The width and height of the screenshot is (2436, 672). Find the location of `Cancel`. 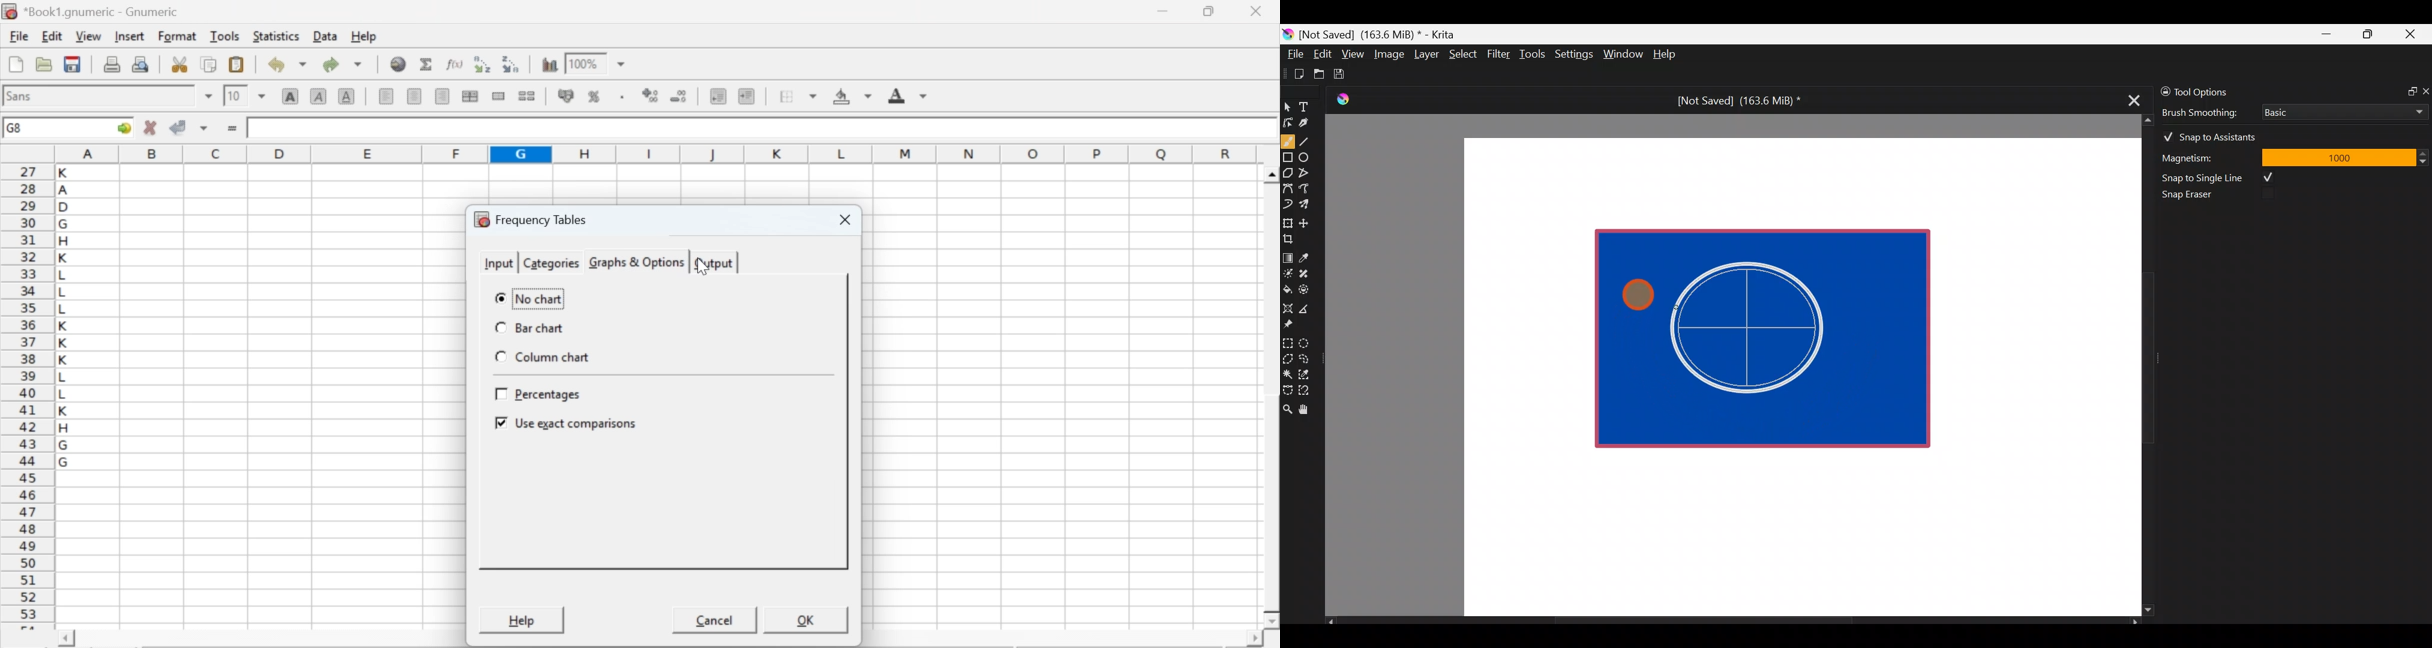

Cancel is located at coordinates (716, 623).